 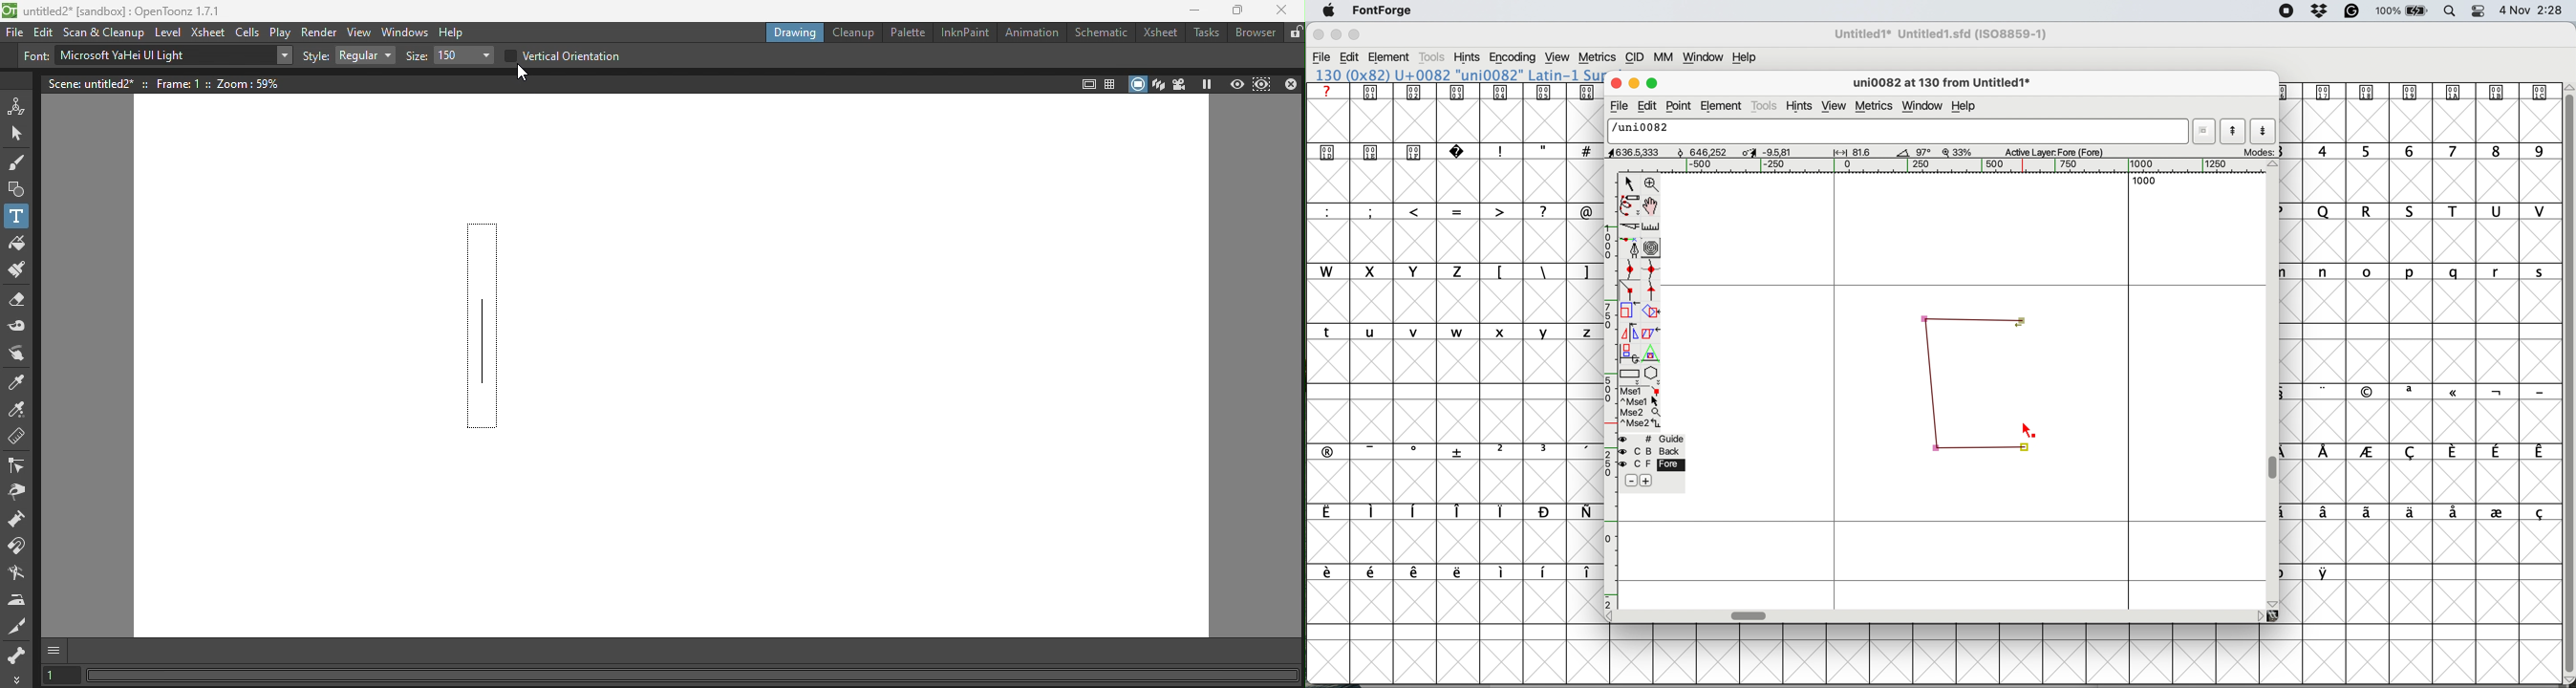 What do you see at coordinates (1973, 317) in the screenshot?
I see `corner points connected` at bounding box center [1973, 317].